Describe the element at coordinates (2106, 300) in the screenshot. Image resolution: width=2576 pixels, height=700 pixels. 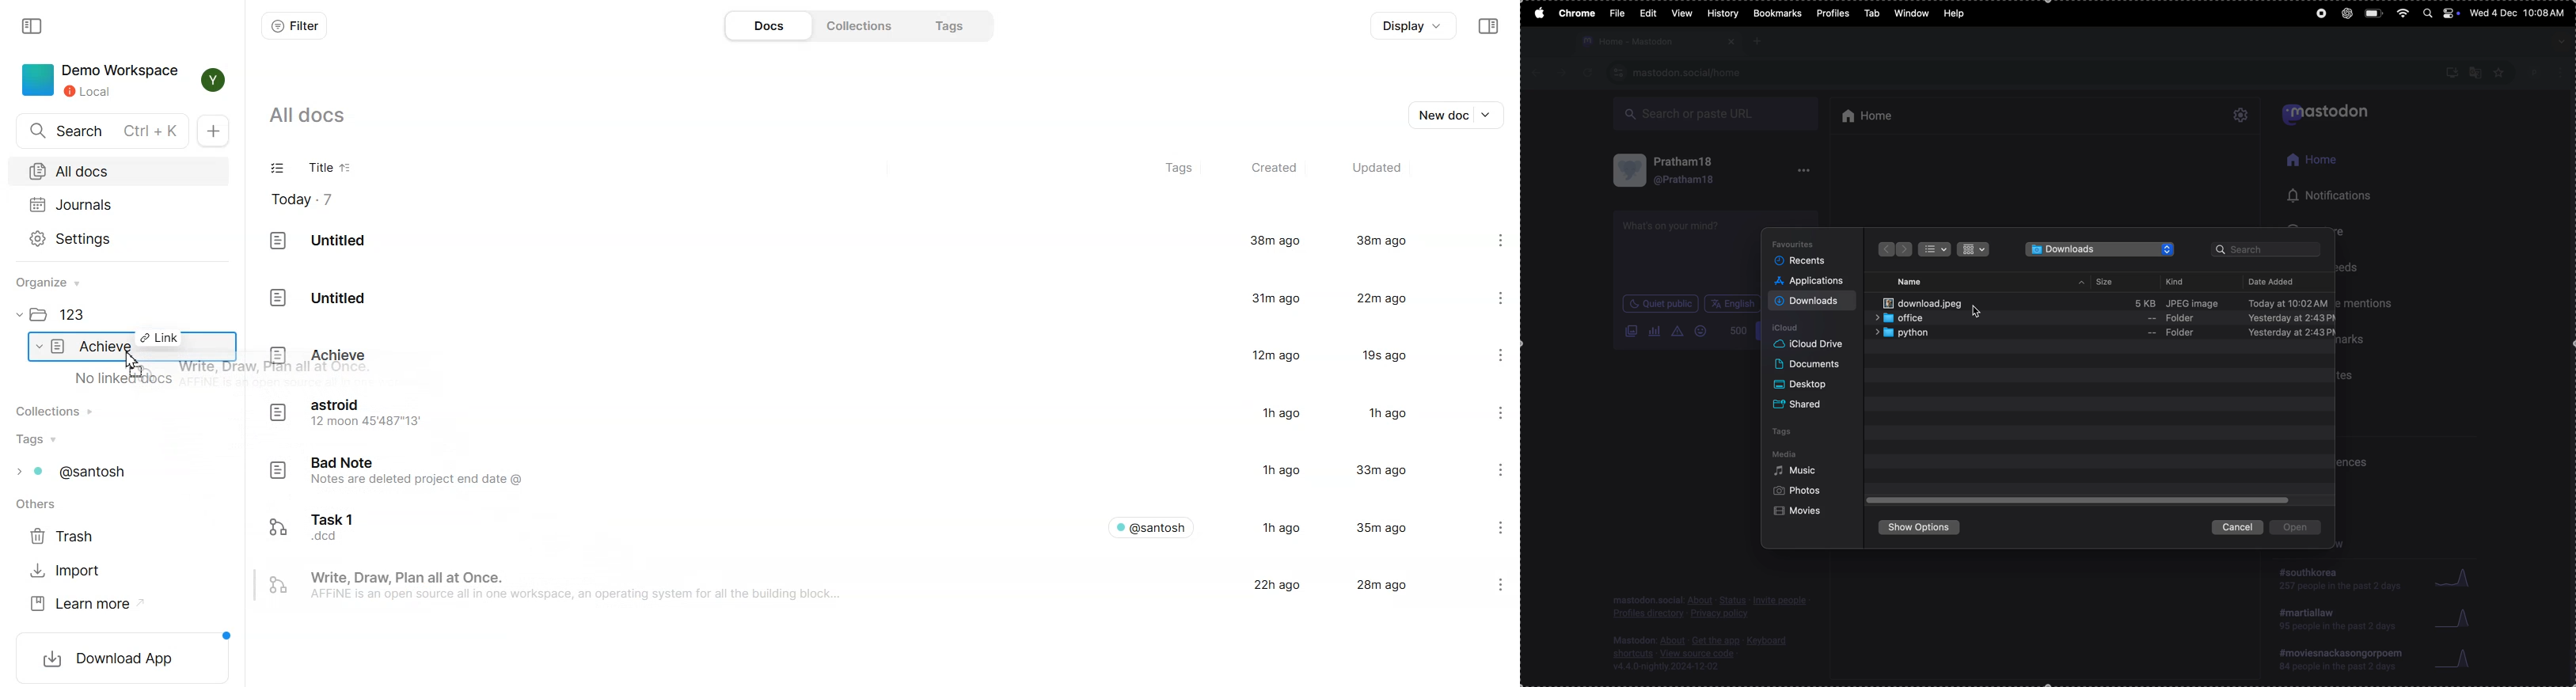
I see `image file` at that location.